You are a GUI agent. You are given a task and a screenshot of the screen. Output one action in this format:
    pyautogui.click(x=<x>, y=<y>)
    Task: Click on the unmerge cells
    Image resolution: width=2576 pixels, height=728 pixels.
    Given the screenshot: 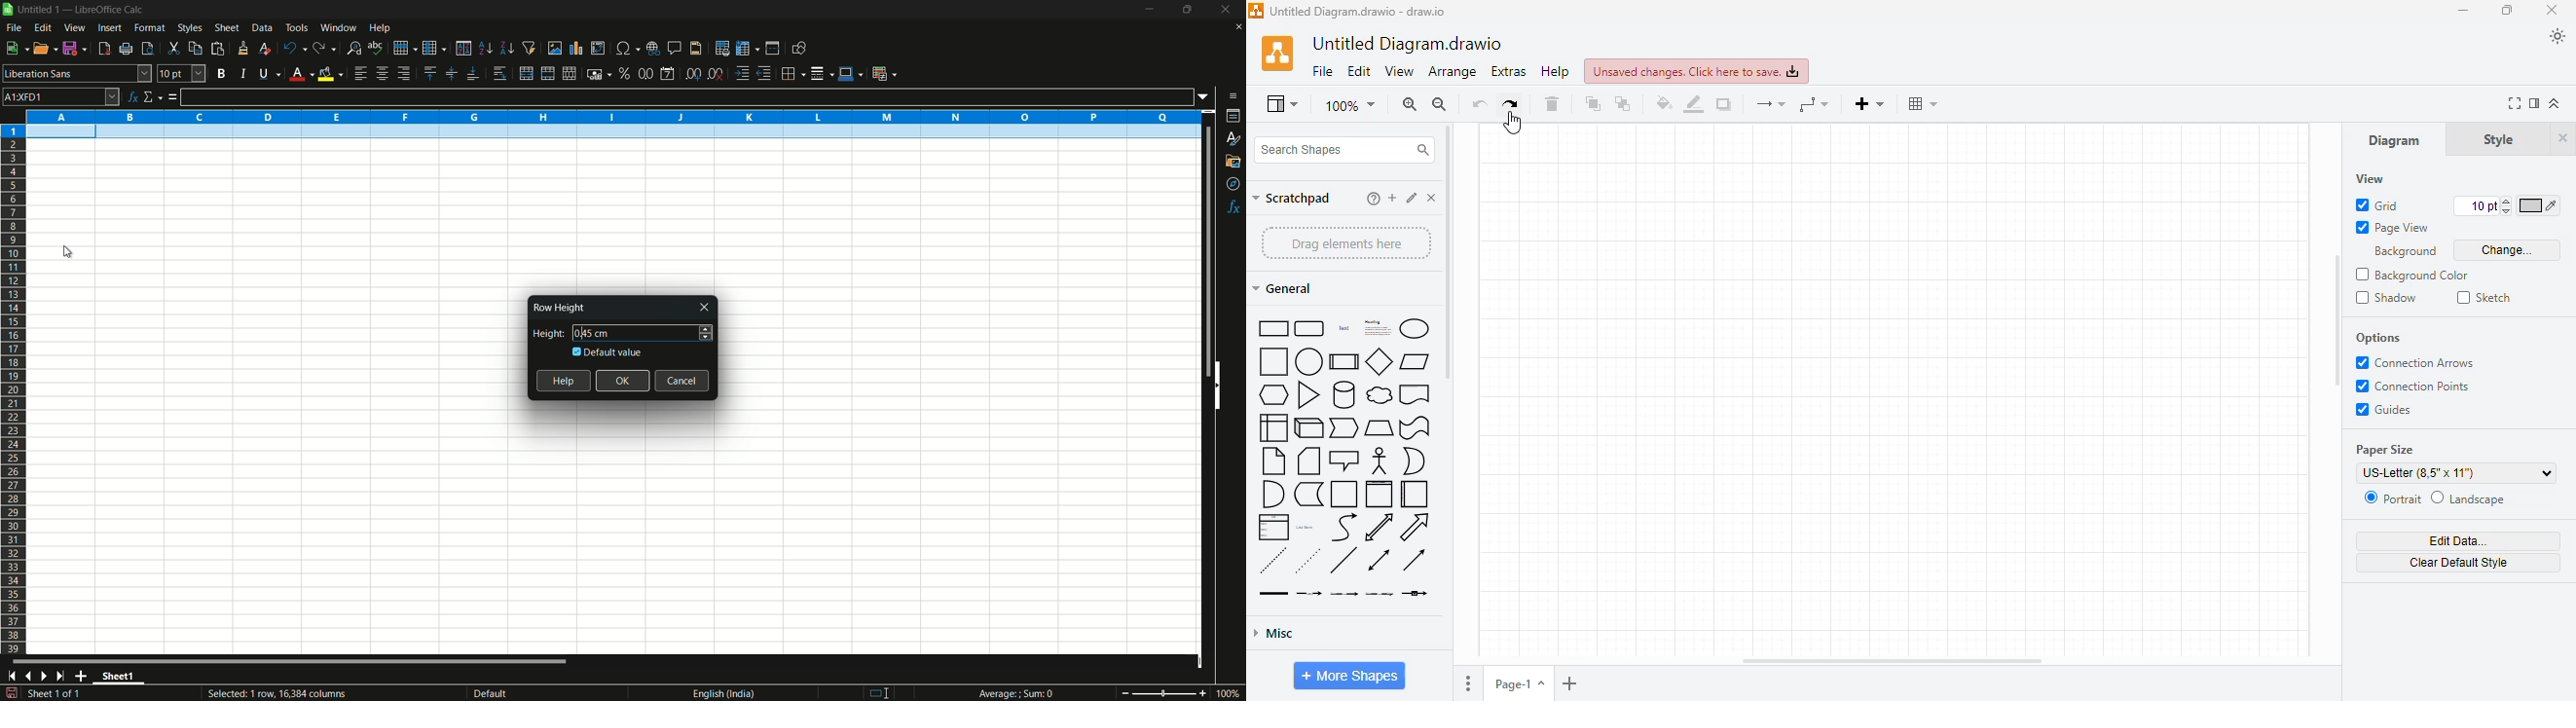 What is the action you would take?
    pyautogui.click(x=570, y=73)
    